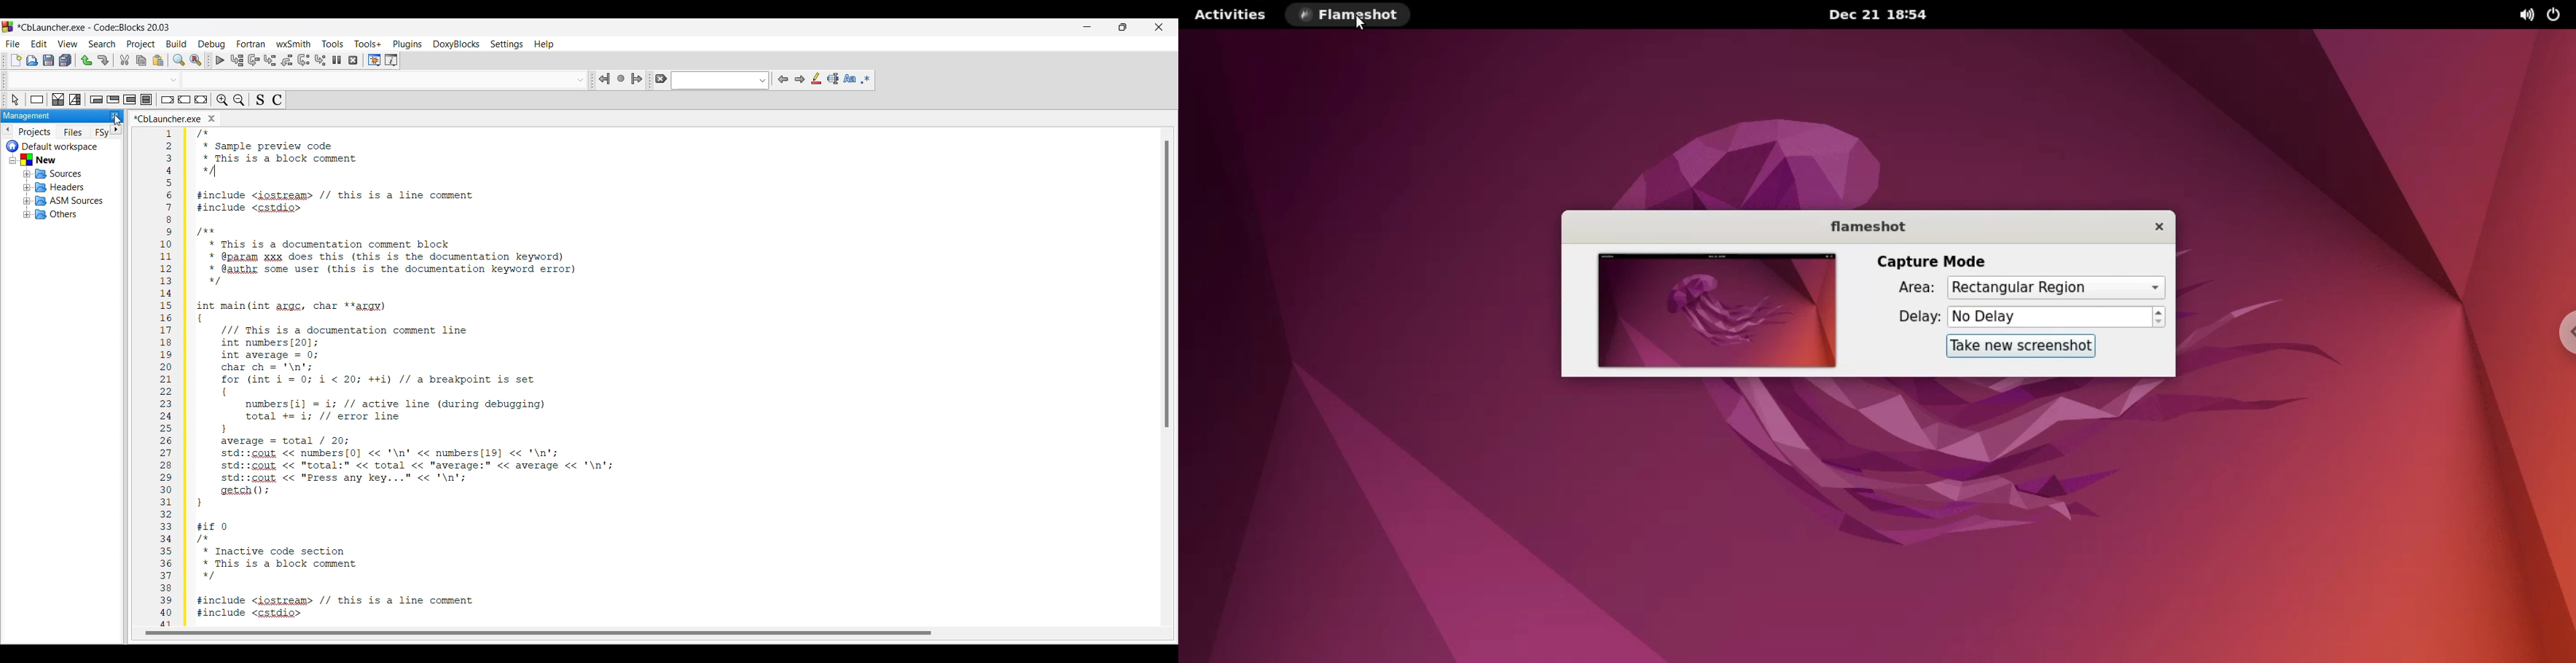 Image resolution: width=2576 pixels, height=672 pixels. What do you see at coordinates (662, 79) in the screenshot?
I see `Clear` at bounding box center [662, 79].